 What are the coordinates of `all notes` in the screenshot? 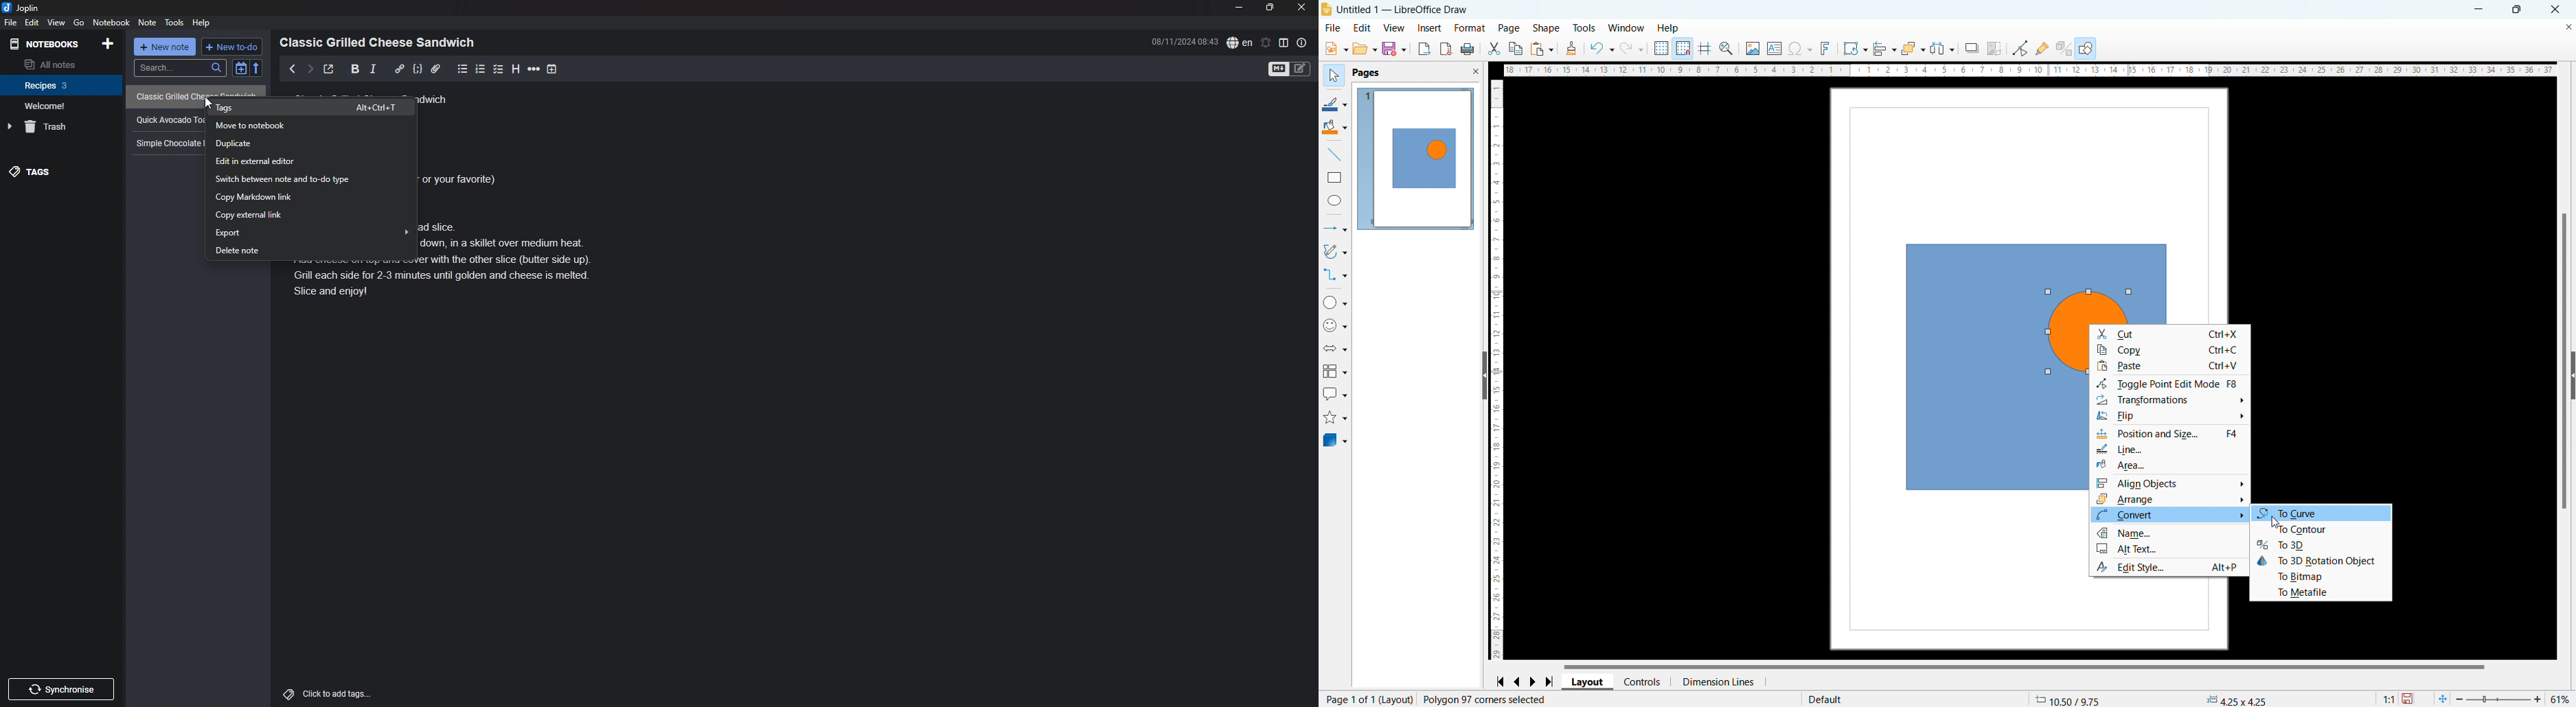 It's located at (59, 64).